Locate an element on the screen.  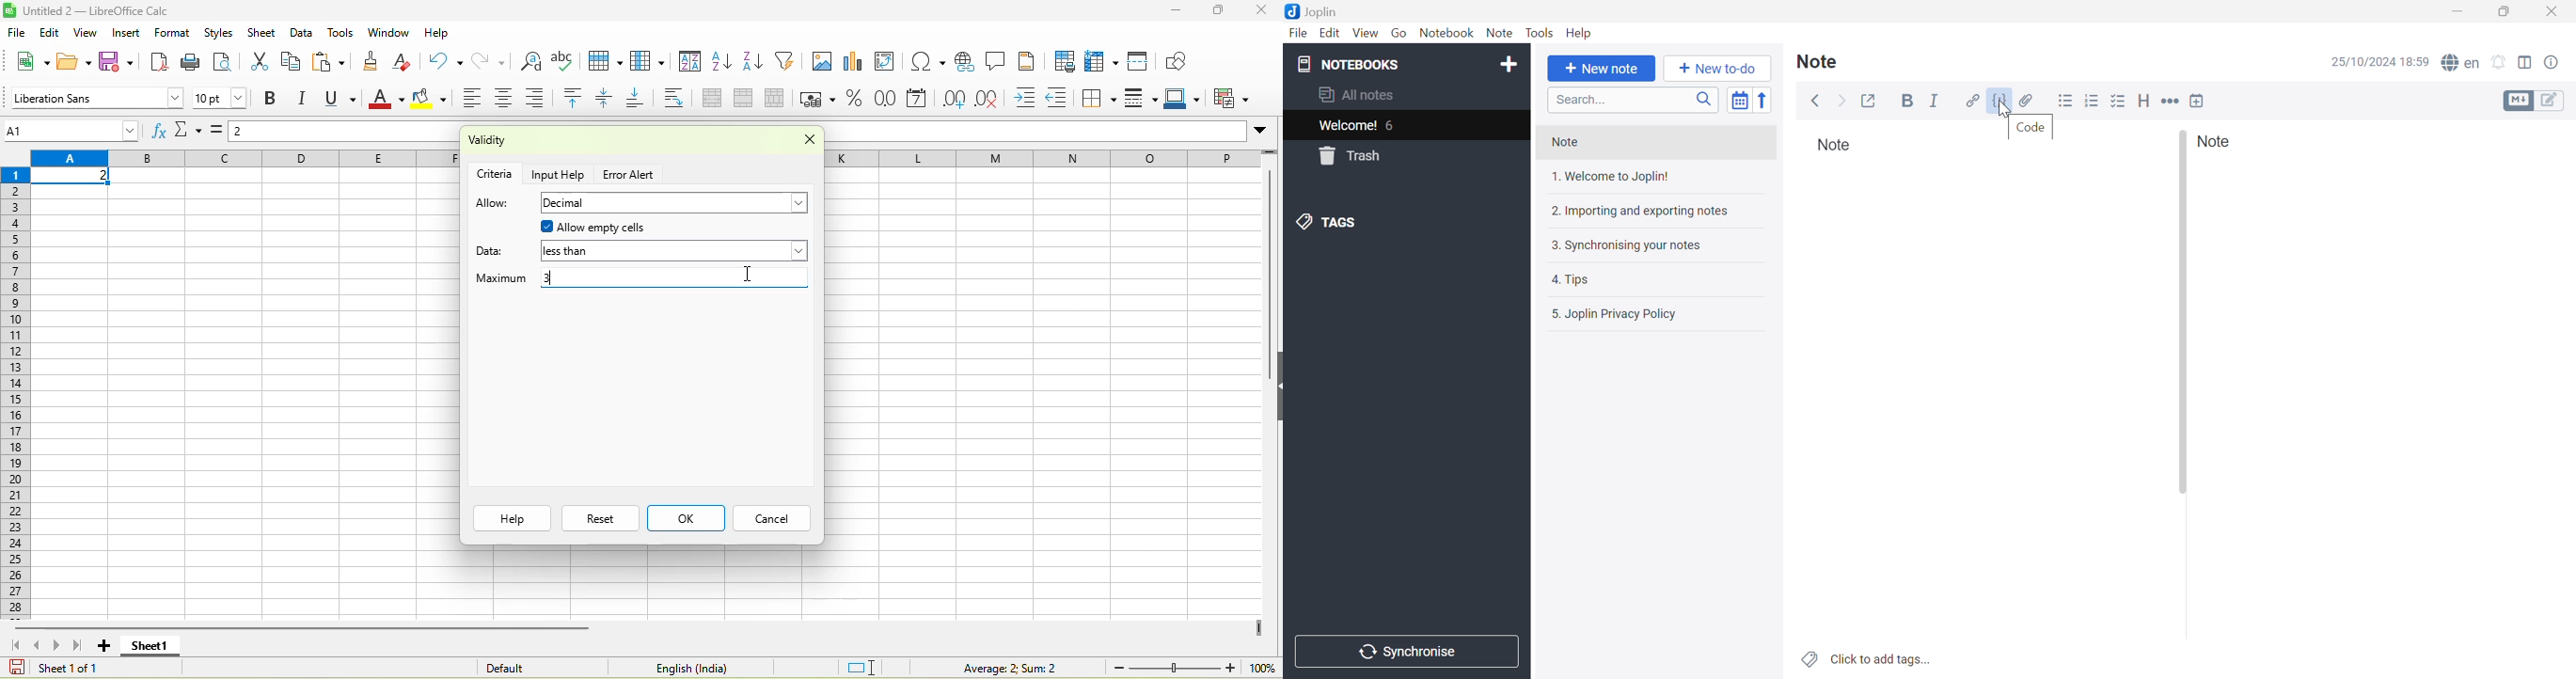
Synchronise is located at coordinates (1404, 650).